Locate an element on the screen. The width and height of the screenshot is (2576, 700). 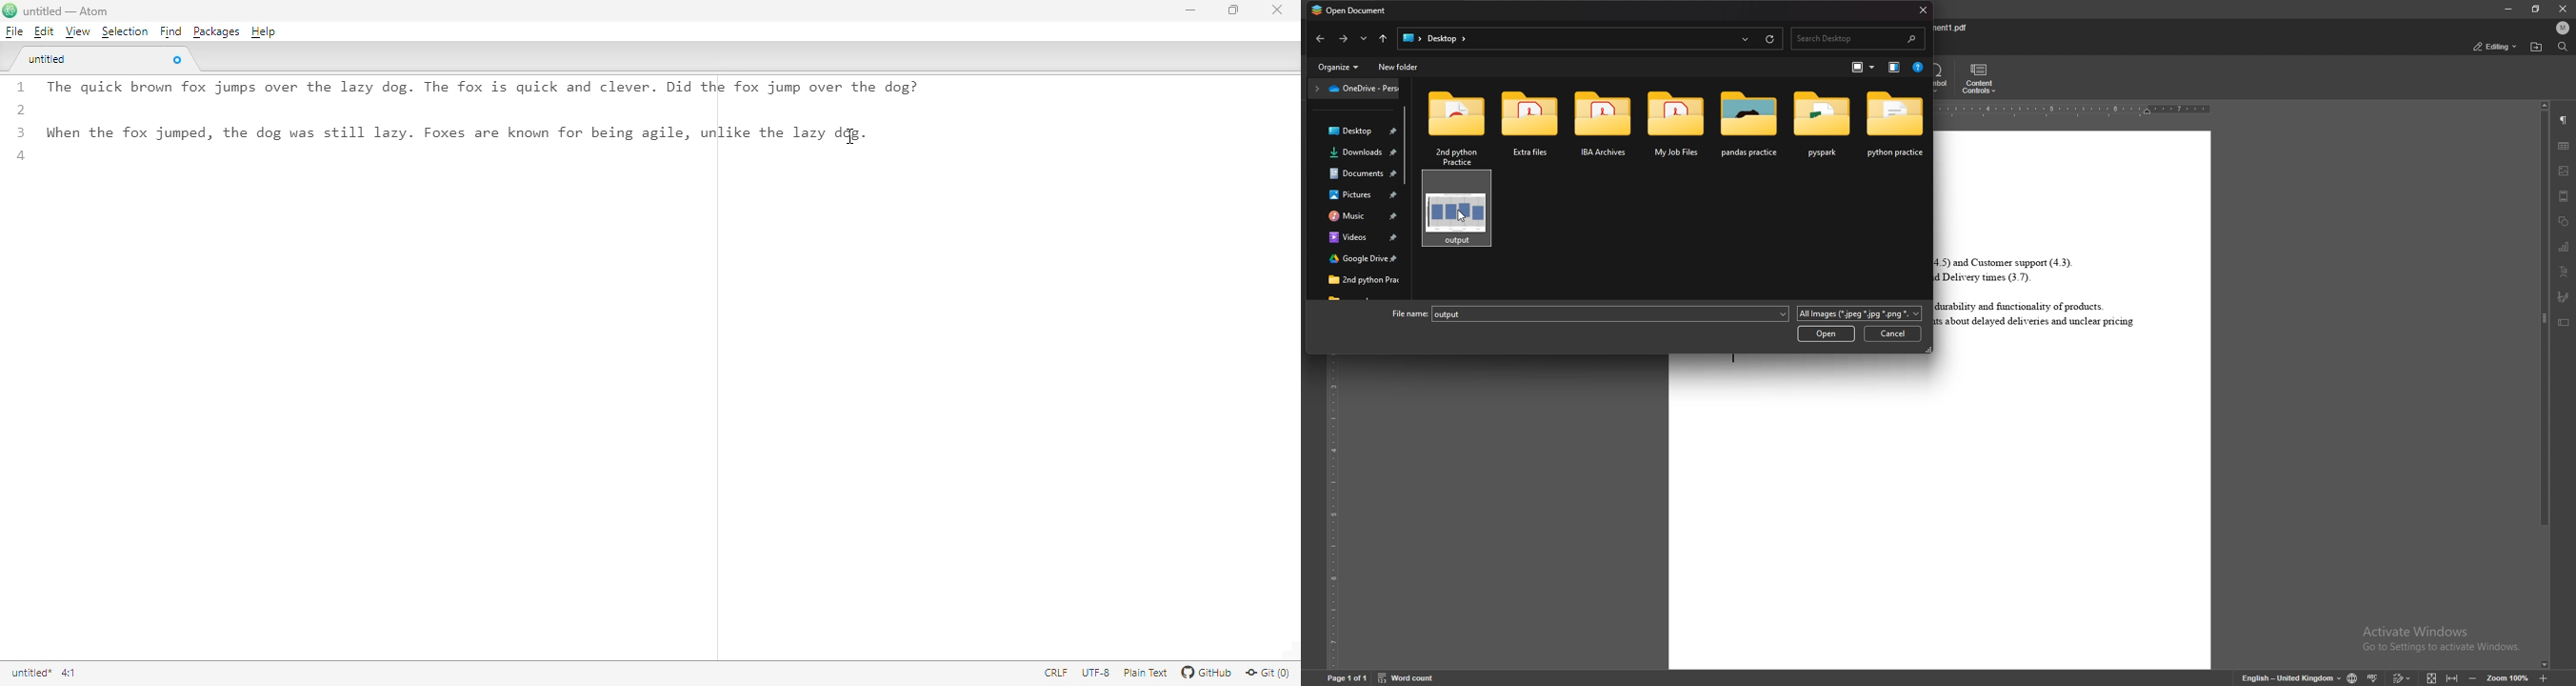
options is located at coordinates (1363, 39).